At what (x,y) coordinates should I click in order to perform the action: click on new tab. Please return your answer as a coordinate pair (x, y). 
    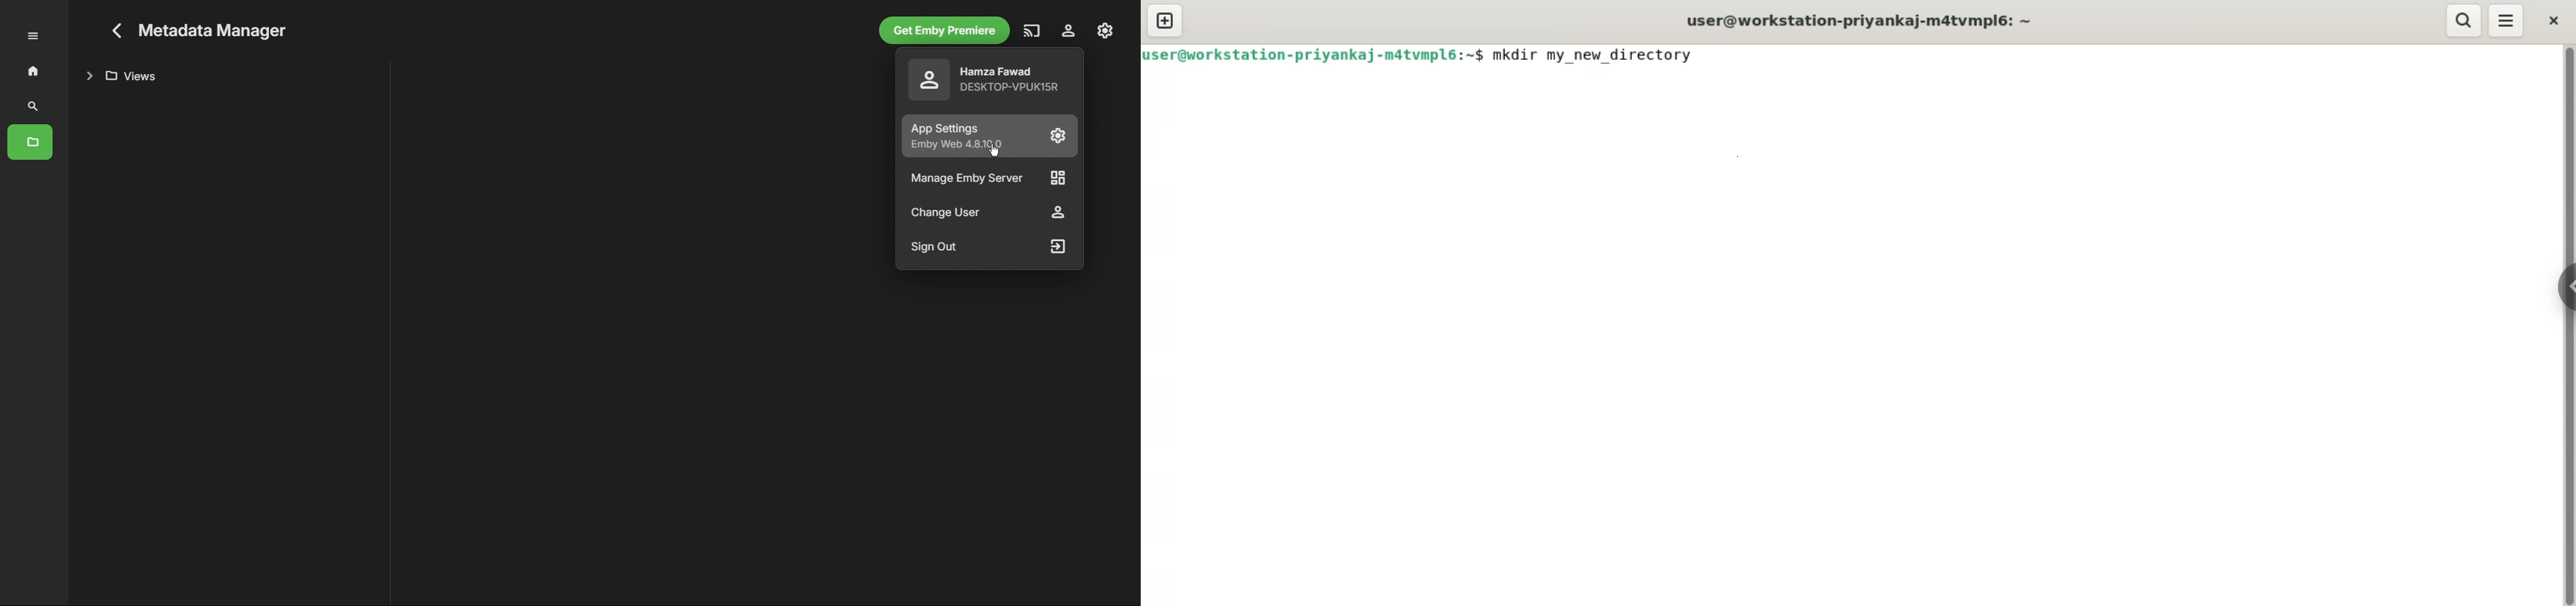
    Looking at the image, I should click on (1164, 22).